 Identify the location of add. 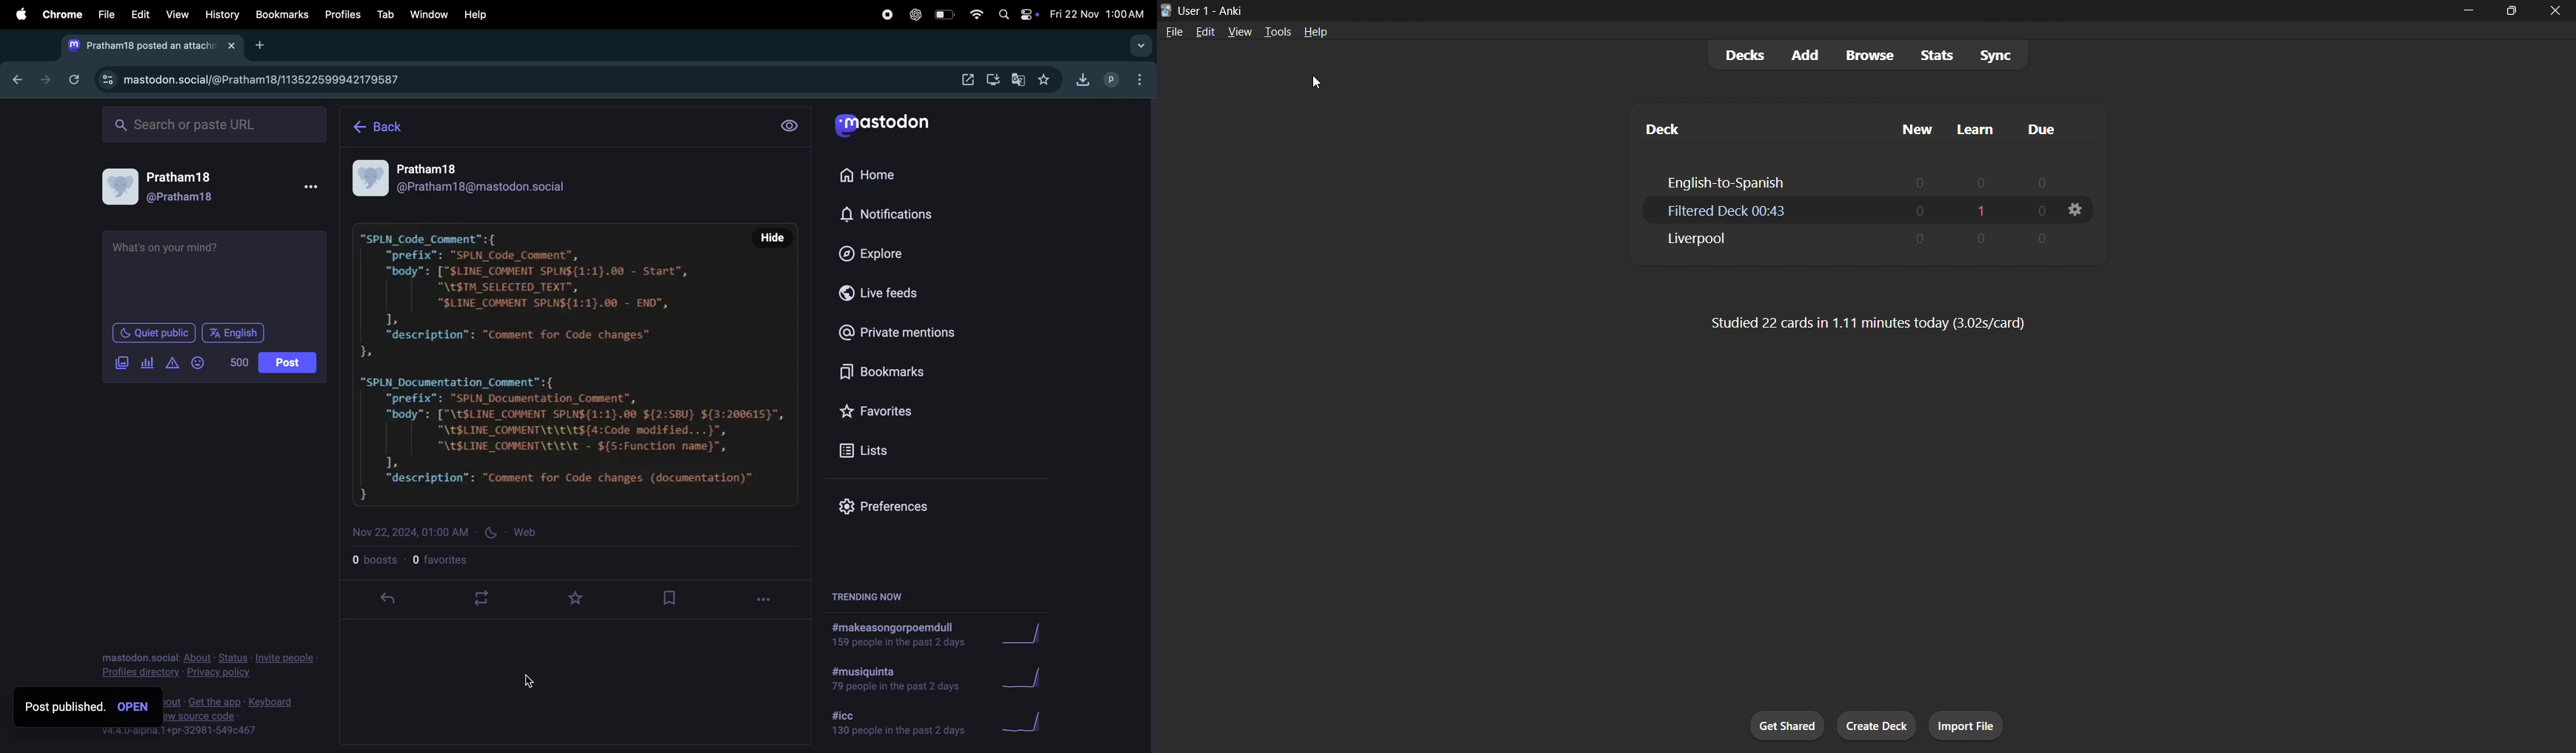
(1802, 52).